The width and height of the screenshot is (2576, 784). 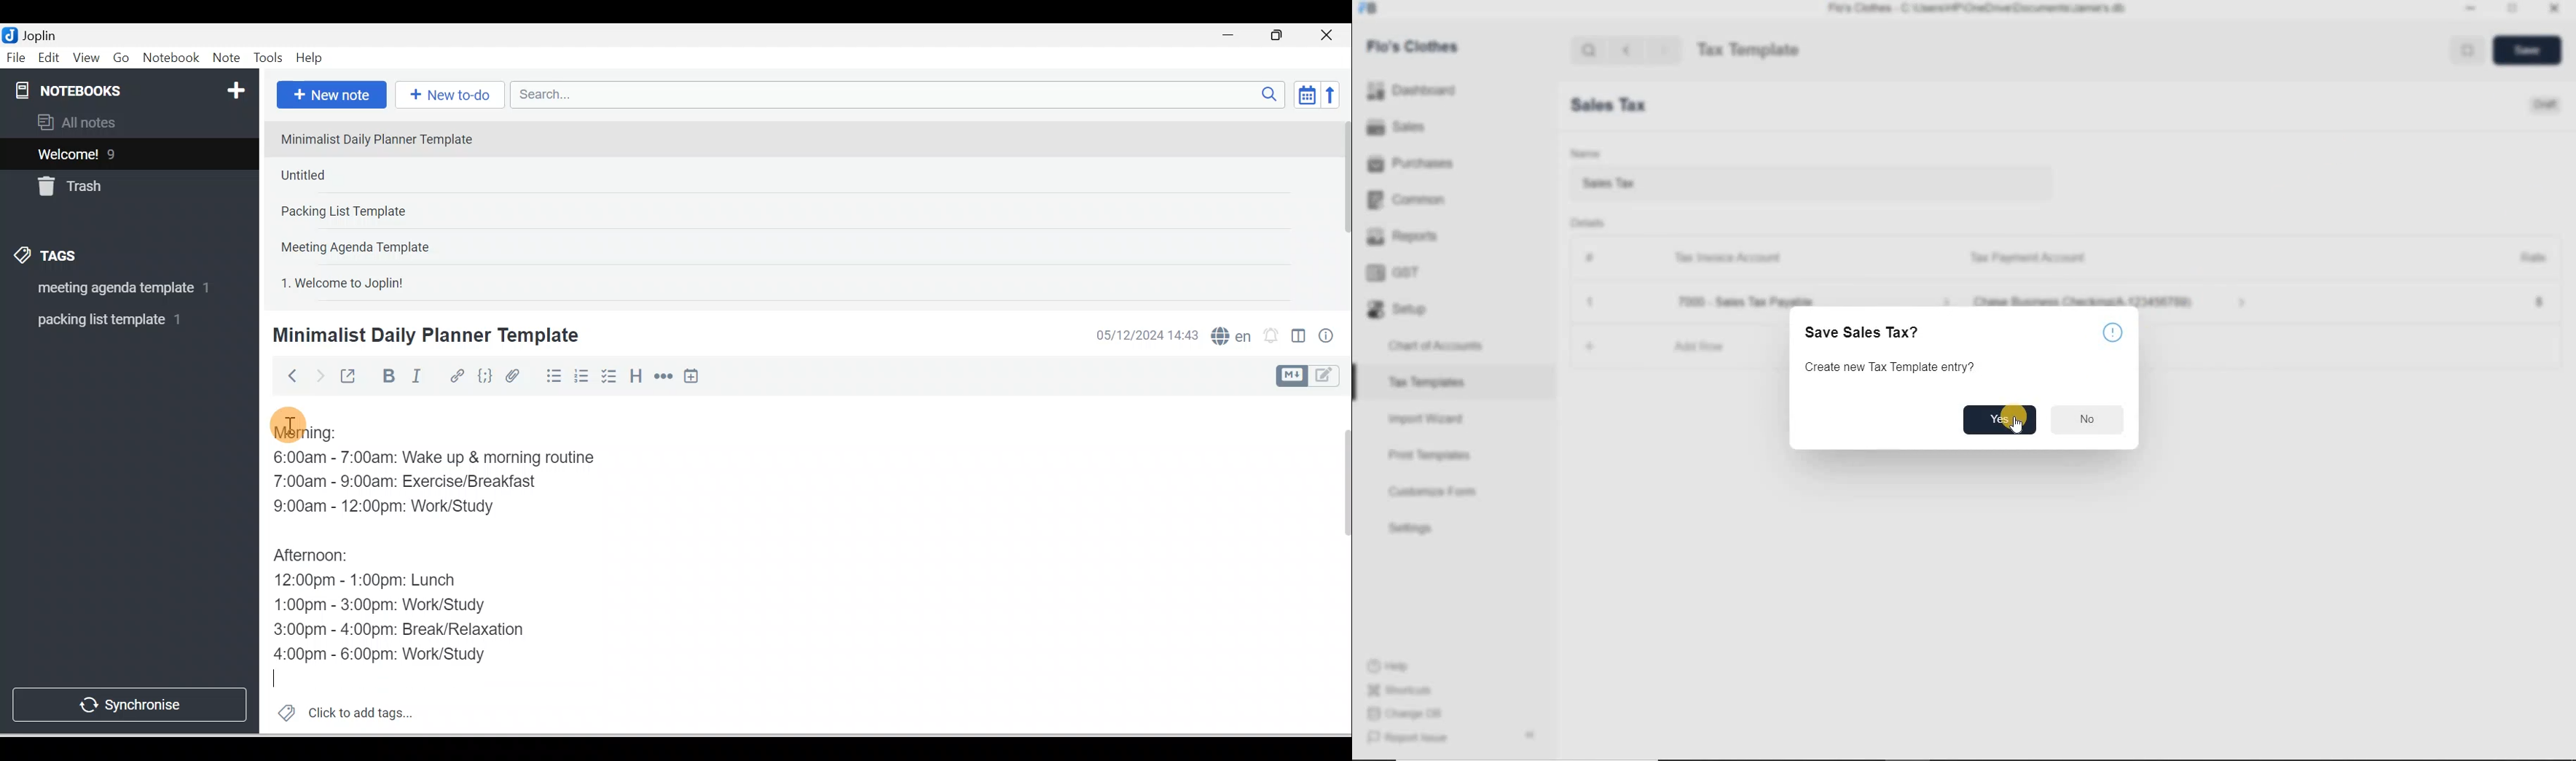 I want to click on Spelling, so click(x=1228, y=334).